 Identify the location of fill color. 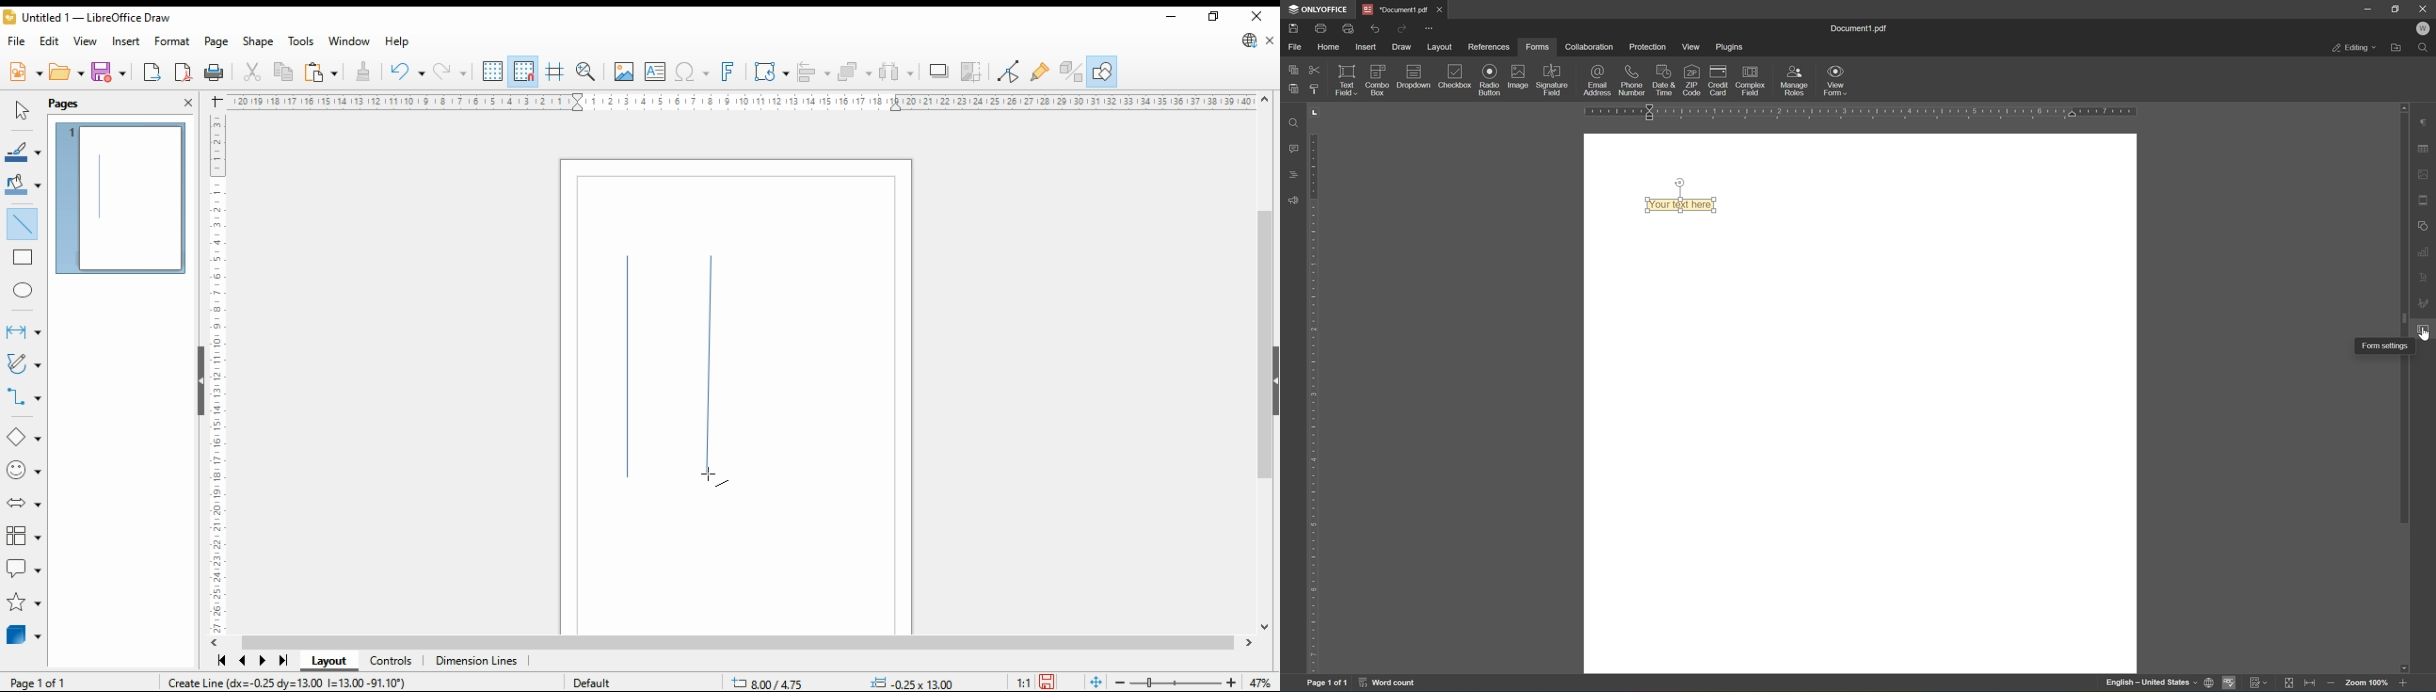
(22, 183).